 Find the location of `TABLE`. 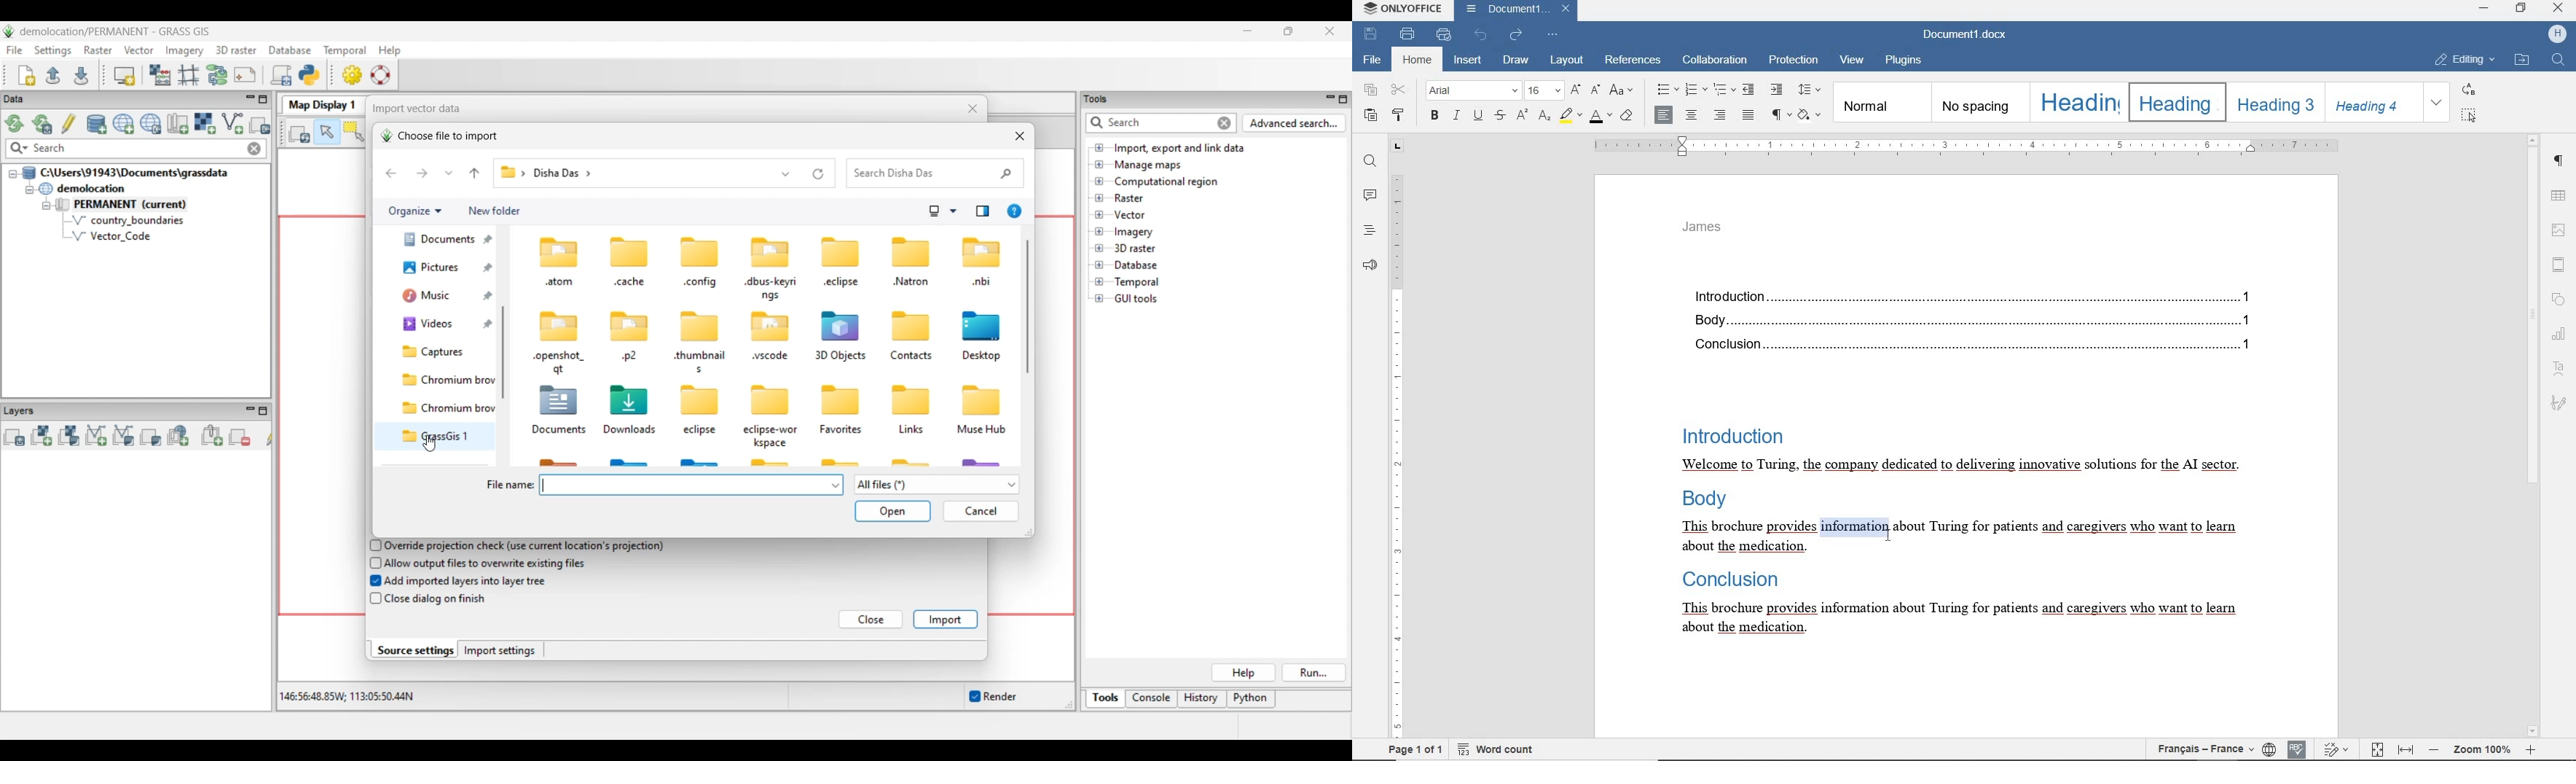

TABLE is located at coordinates (2560, 194).